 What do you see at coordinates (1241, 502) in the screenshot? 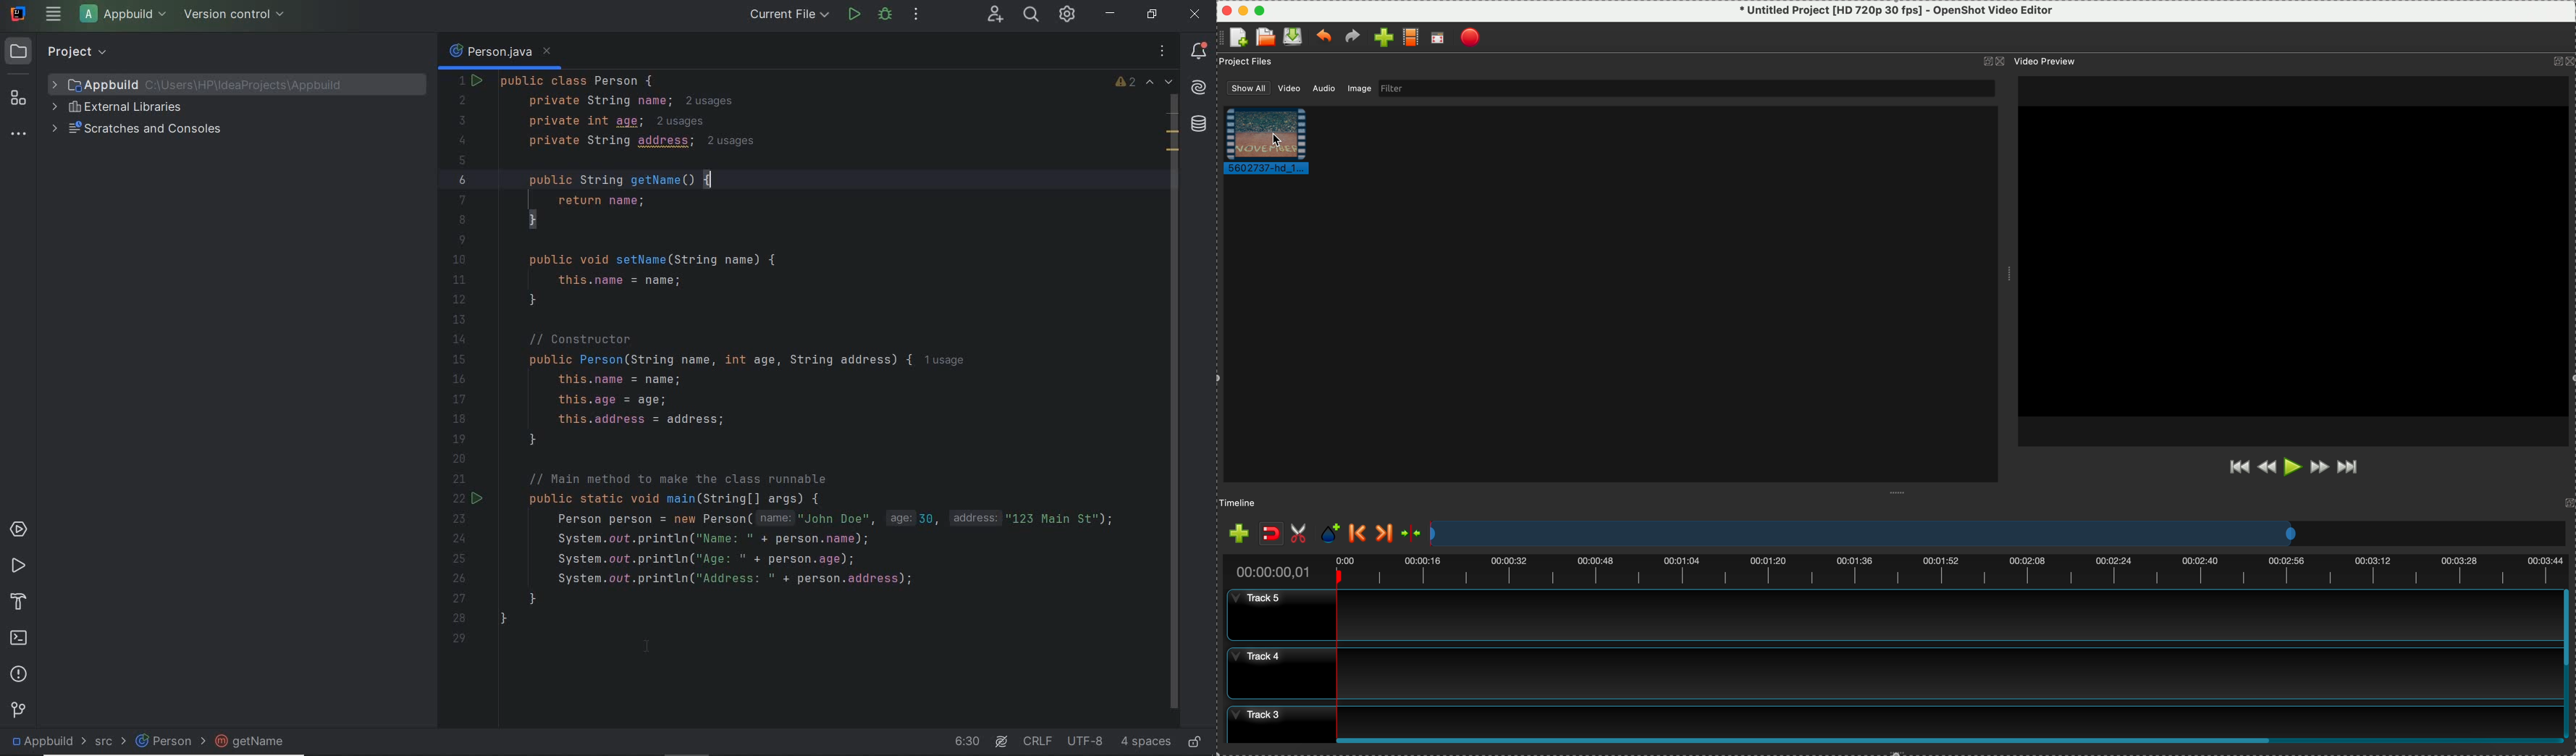
I see `timeline` at bounding box center [1241, 502].